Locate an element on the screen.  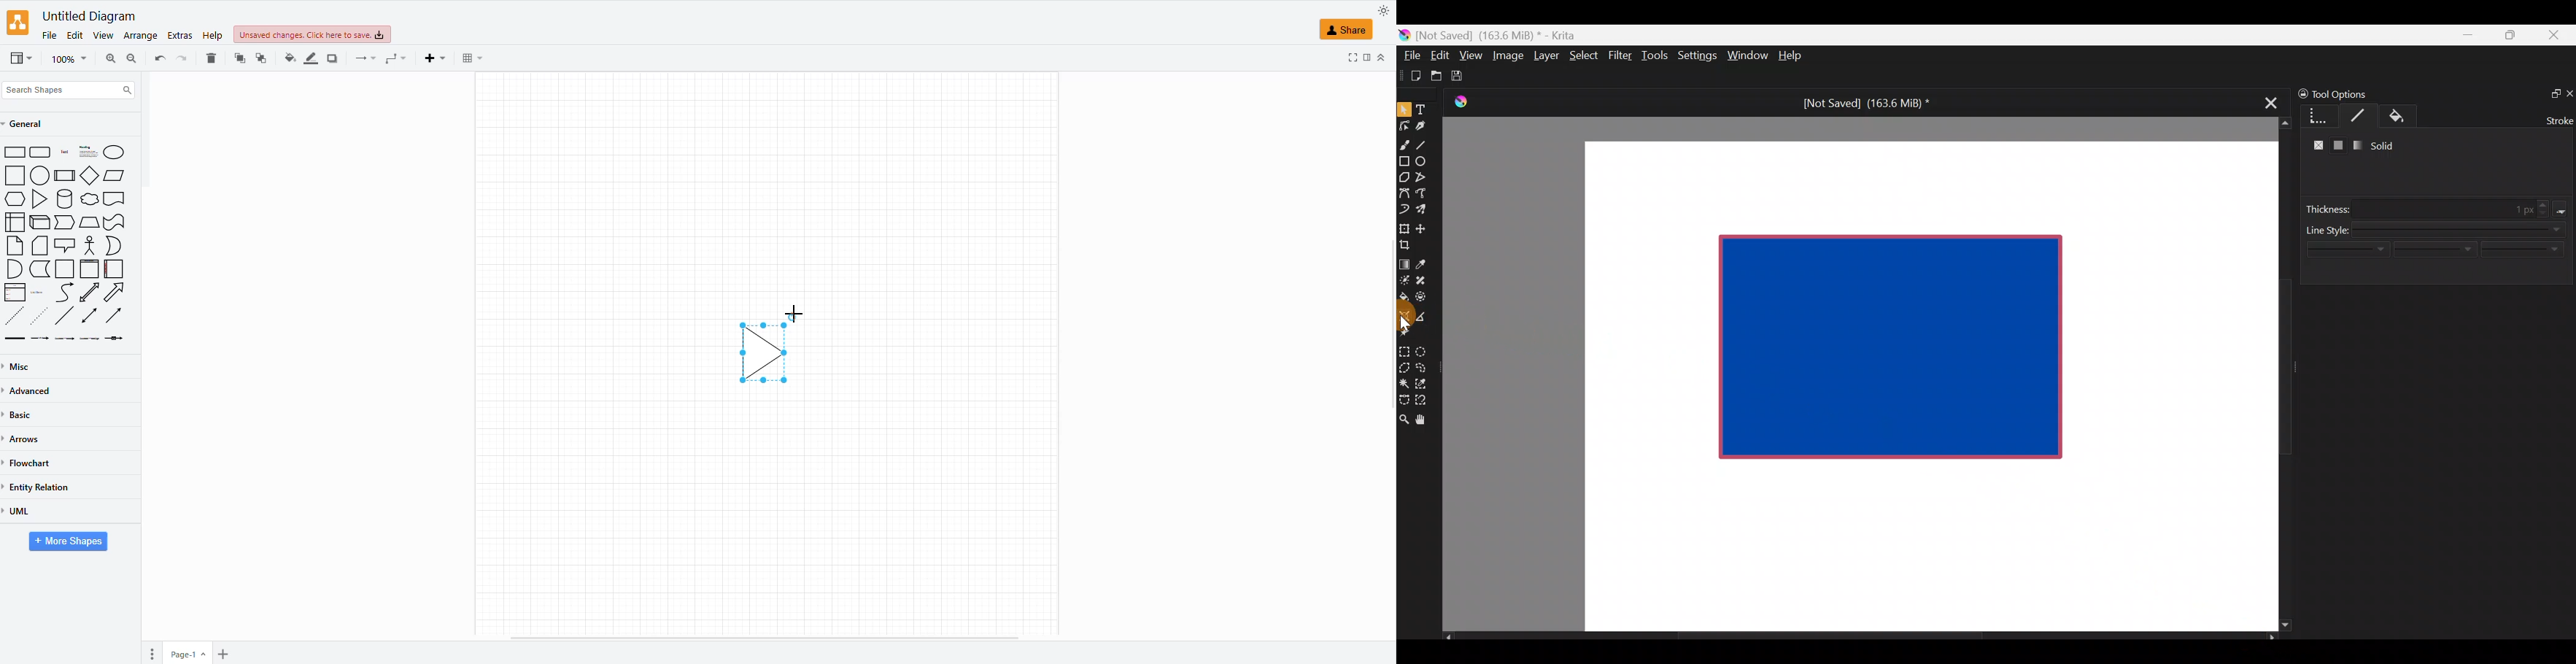
more shapes is located at coordinates (69, 543).